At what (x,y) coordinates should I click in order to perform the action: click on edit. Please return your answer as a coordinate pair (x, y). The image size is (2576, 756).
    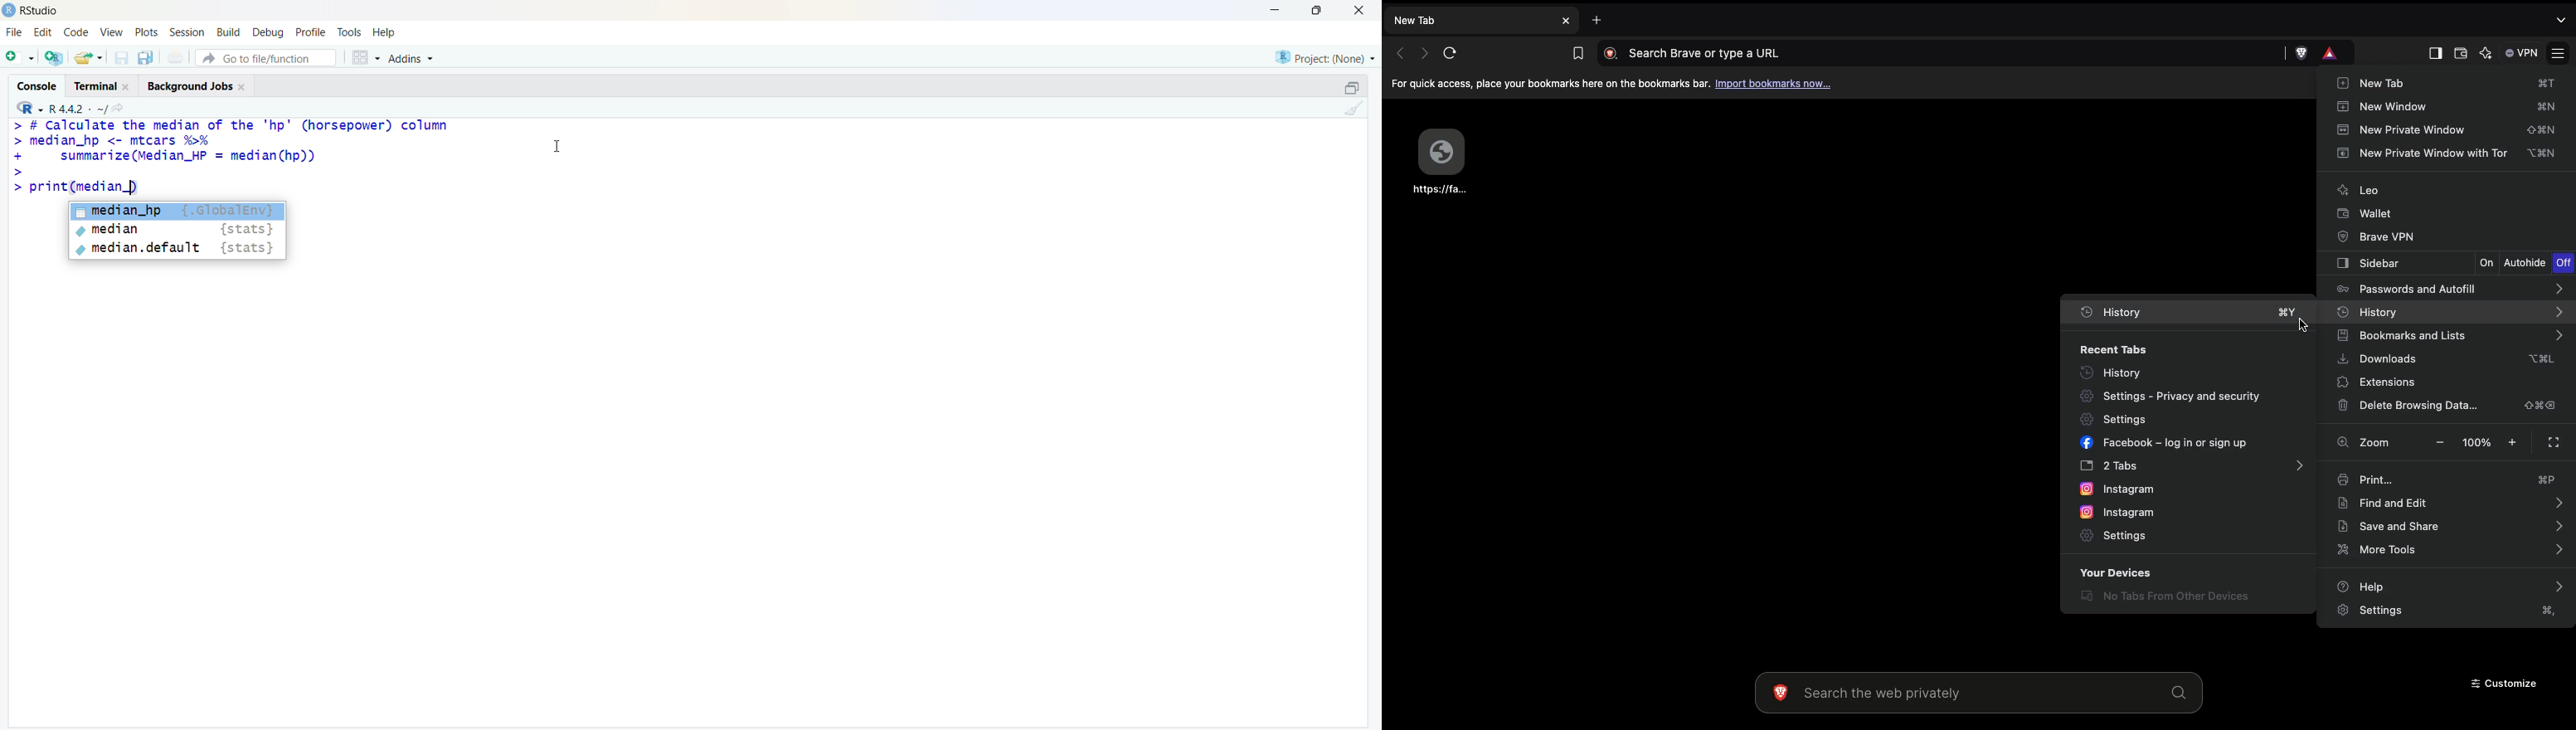
    Looking at the image, I should click on (42, 32).